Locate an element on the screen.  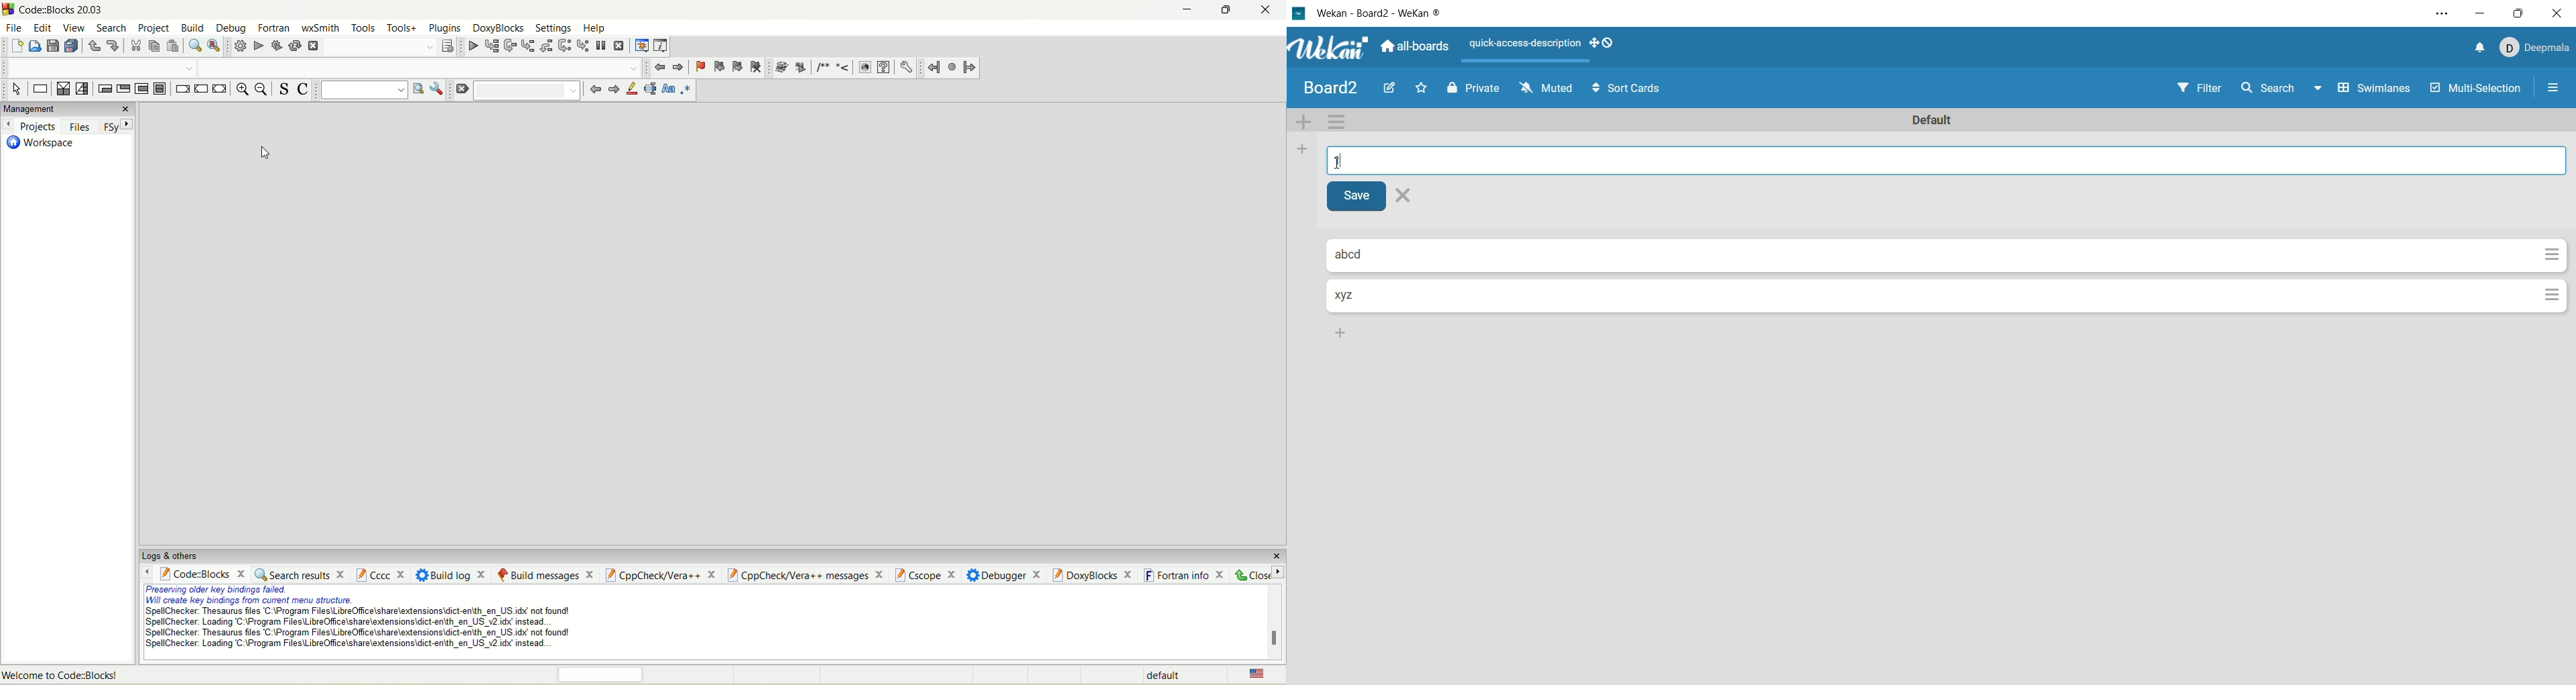
match case is located at coordinates (669, 90).